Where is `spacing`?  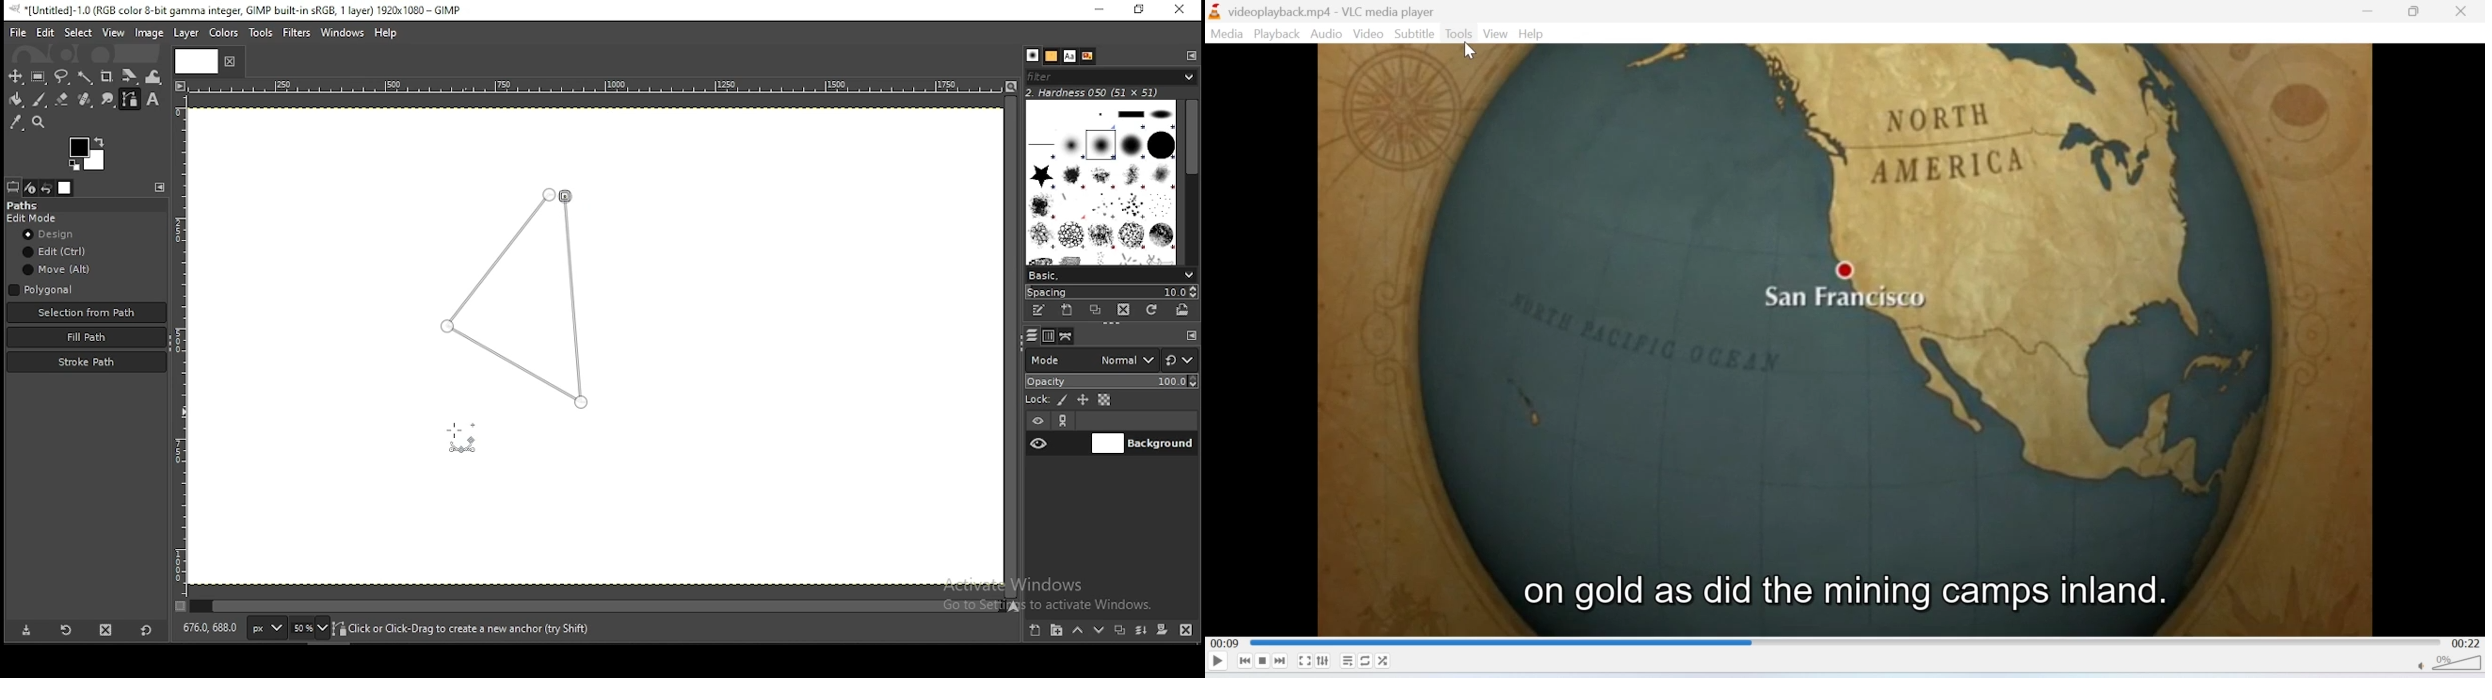 spacing is located at coordinates (1111, 292).